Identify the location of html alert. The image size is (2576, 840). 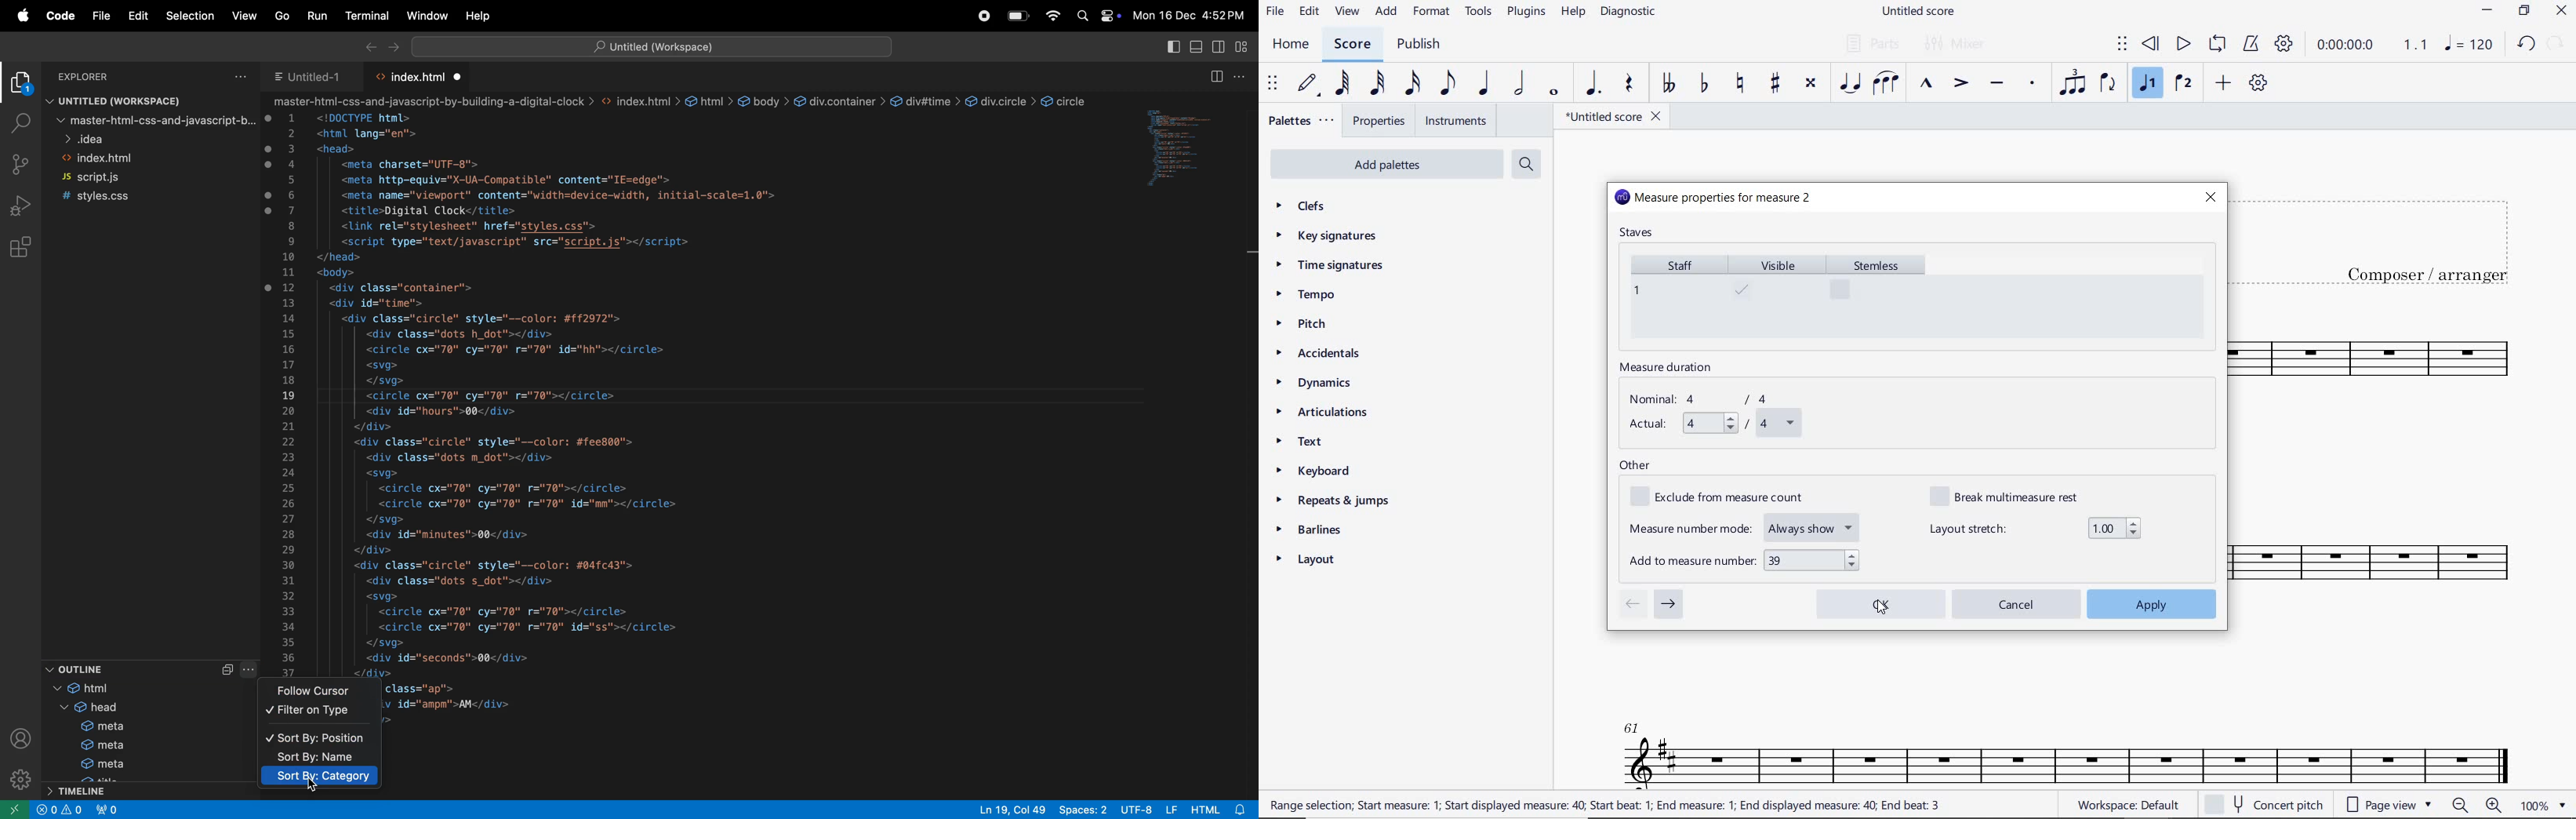
(1216, 810).